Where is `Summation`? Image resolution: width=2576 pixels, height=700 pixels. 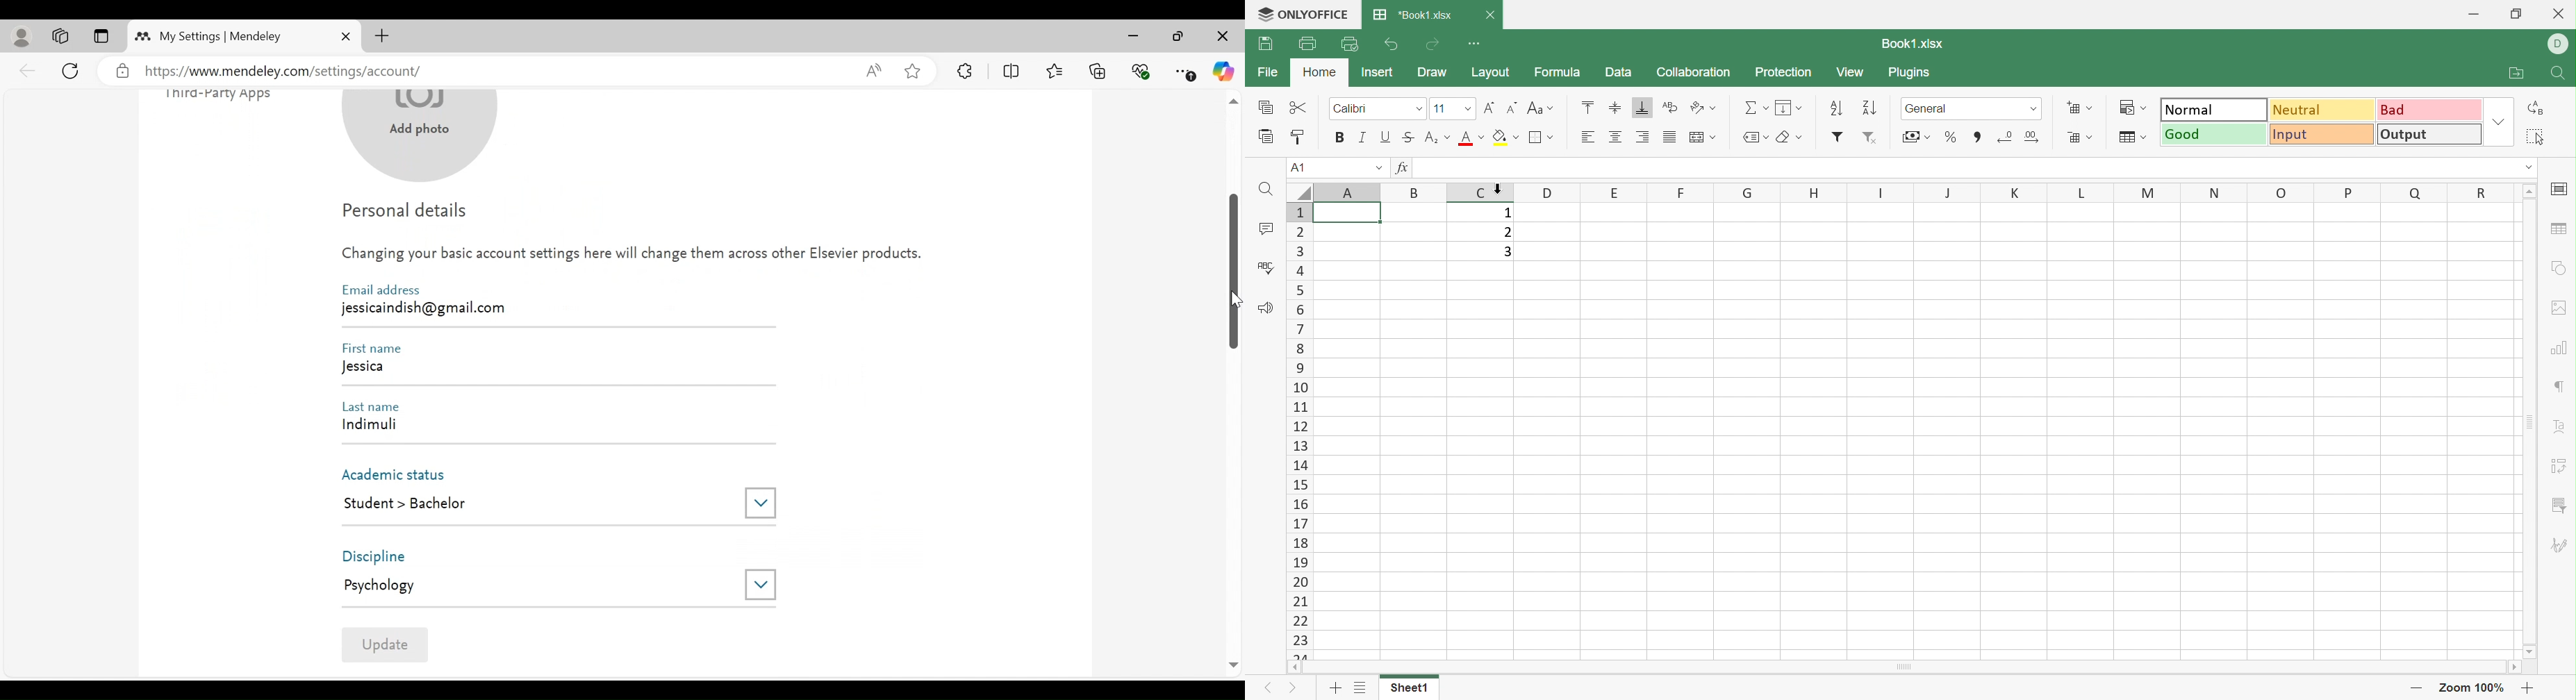
Summation is located at coordinates (1750, 108).